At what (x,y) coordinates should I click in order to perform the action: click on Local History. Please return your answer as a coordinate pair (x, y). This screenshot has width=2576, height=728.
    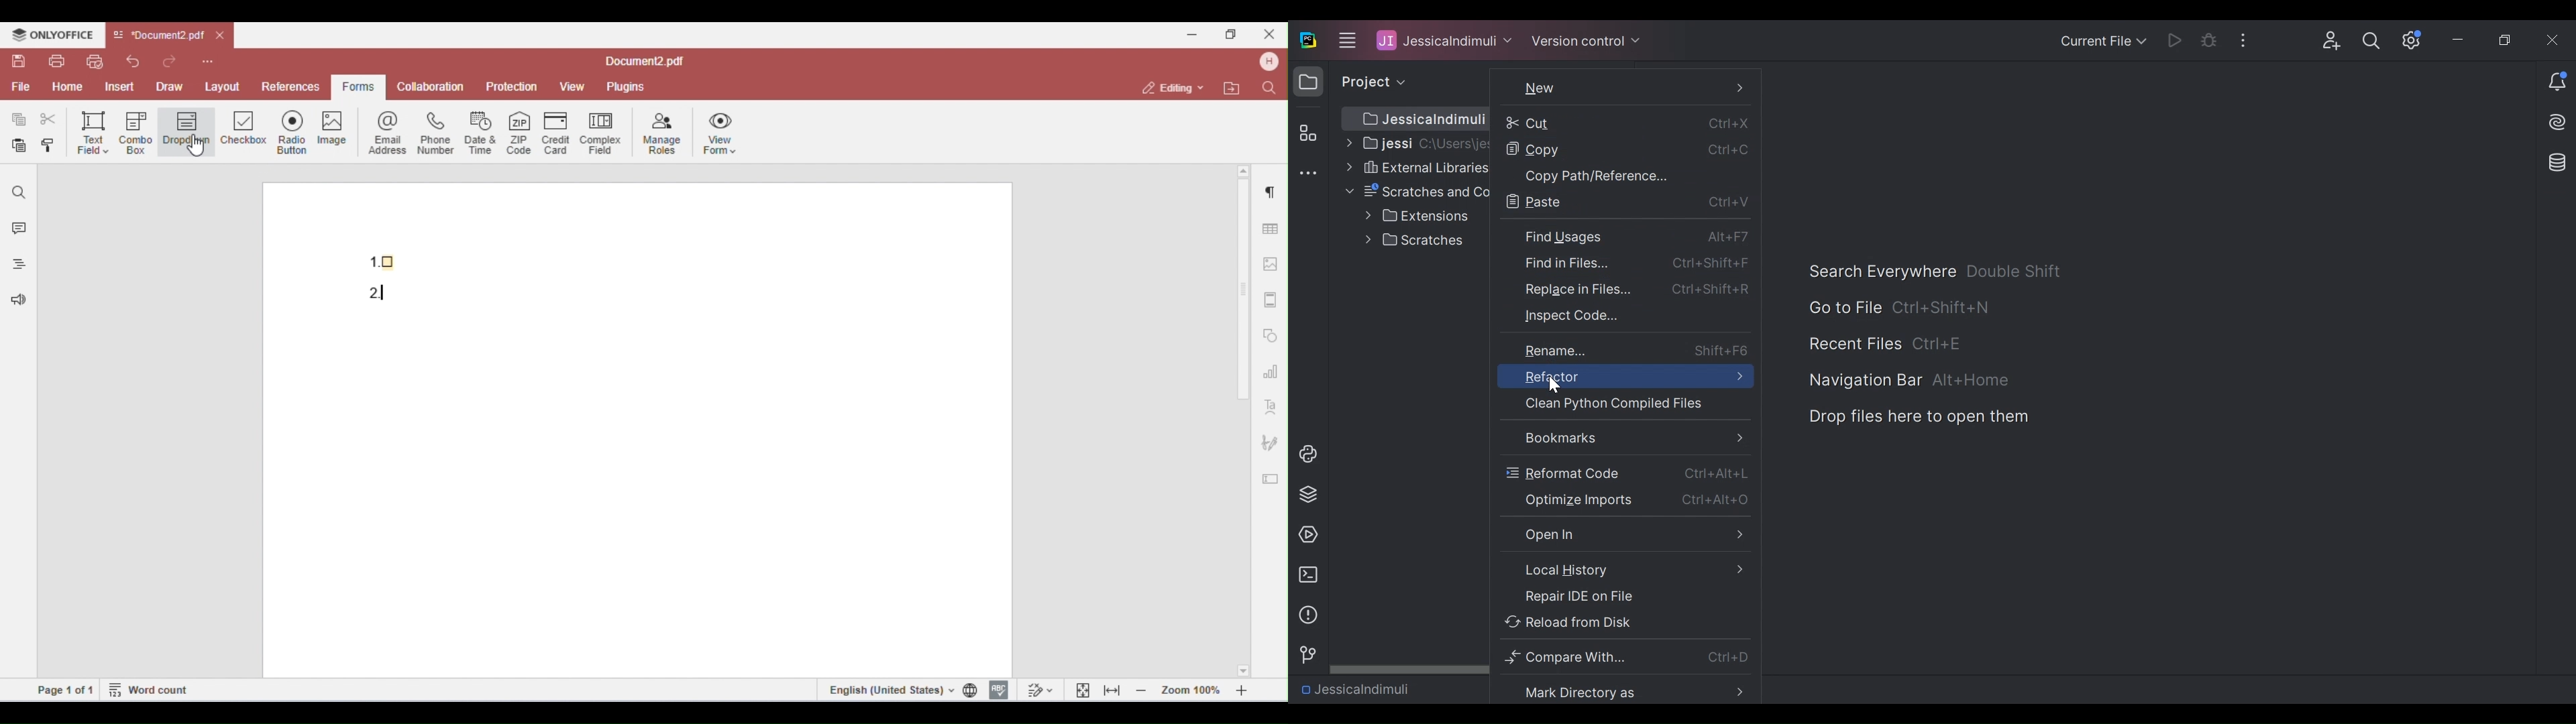
    Looking at the image, I should click on (1624, 569).